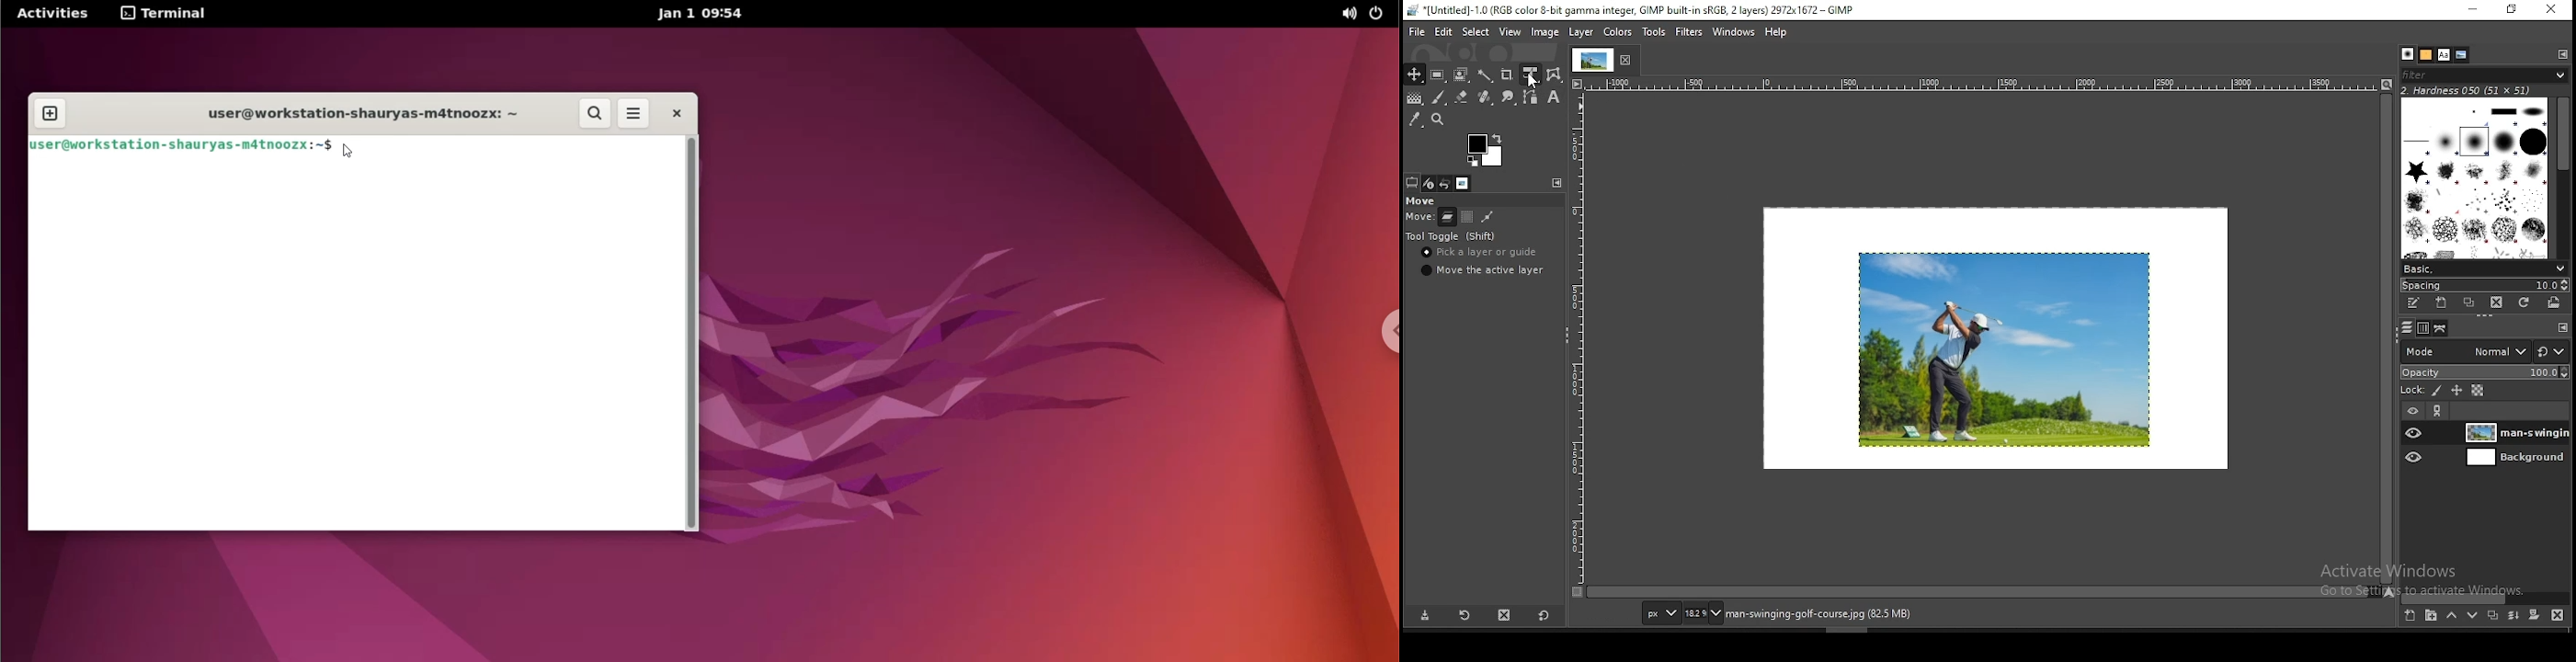 Image resolution: width=2576 pixels, height=672 pixels. Describe the element at coordinates (1440, 97) in the screenshot. I see `brush tool` at that location.